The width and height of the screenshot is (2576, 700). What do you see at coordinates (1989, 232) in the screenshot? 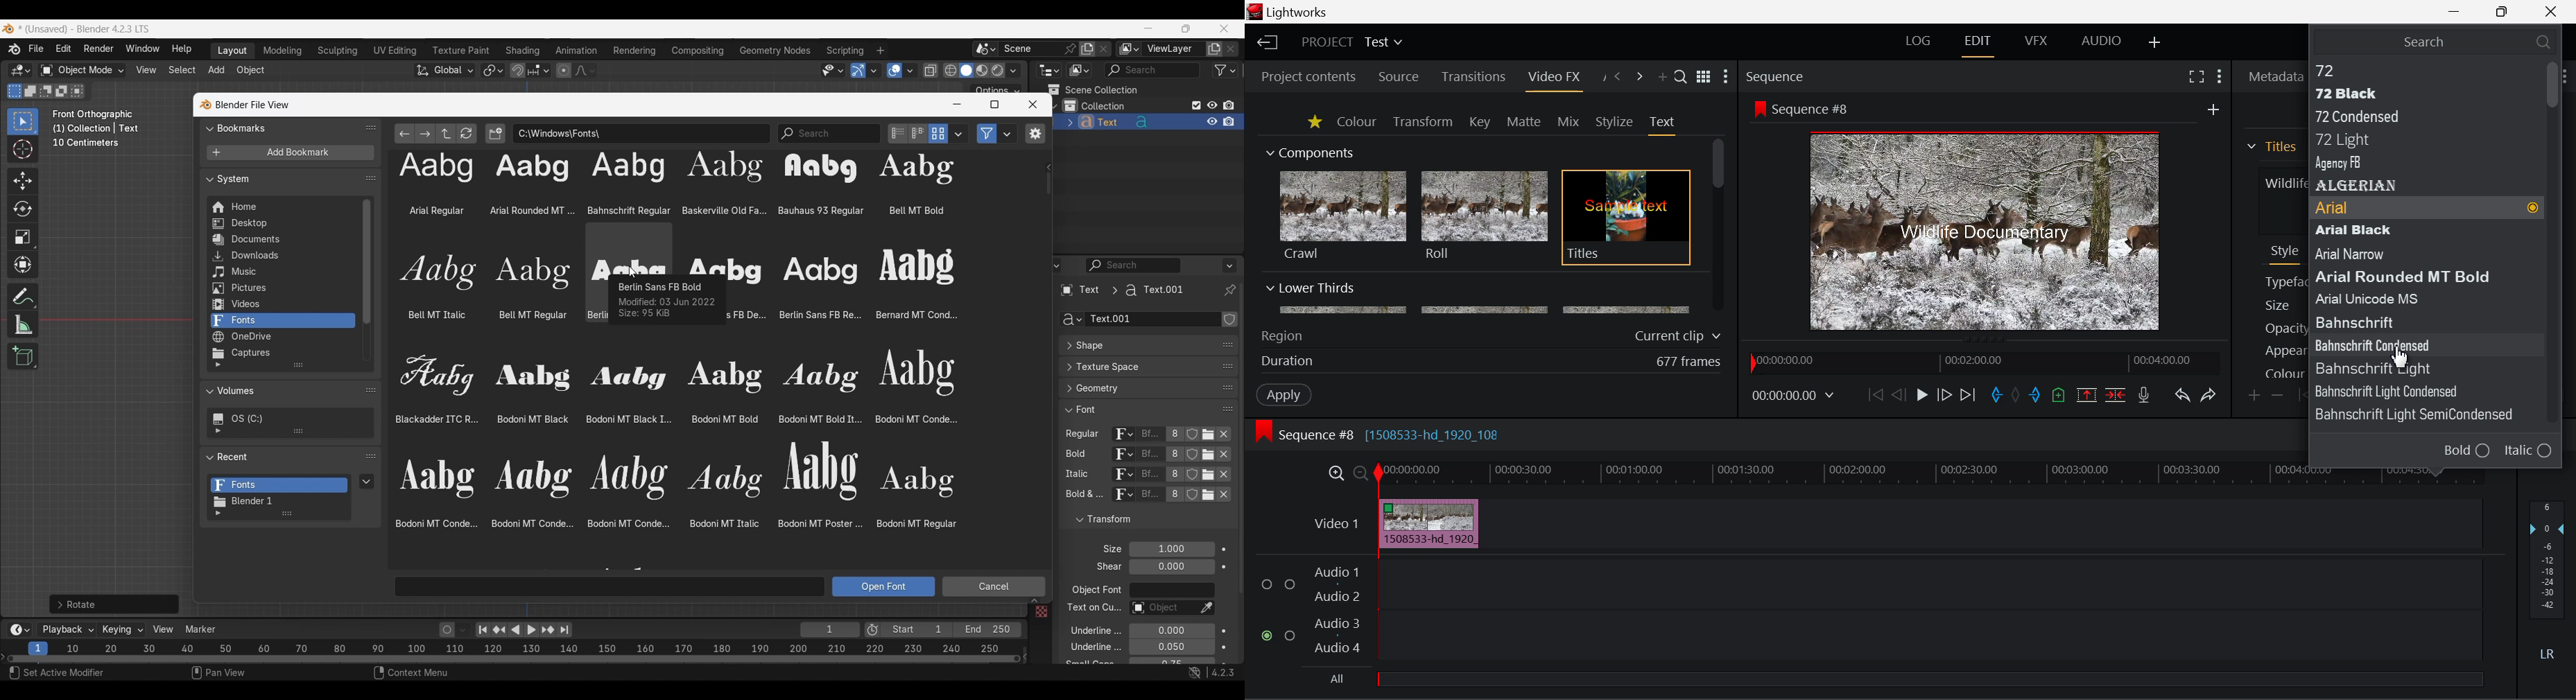
I see `Sequence Preview Screen` at bounding box center [1989, 232].